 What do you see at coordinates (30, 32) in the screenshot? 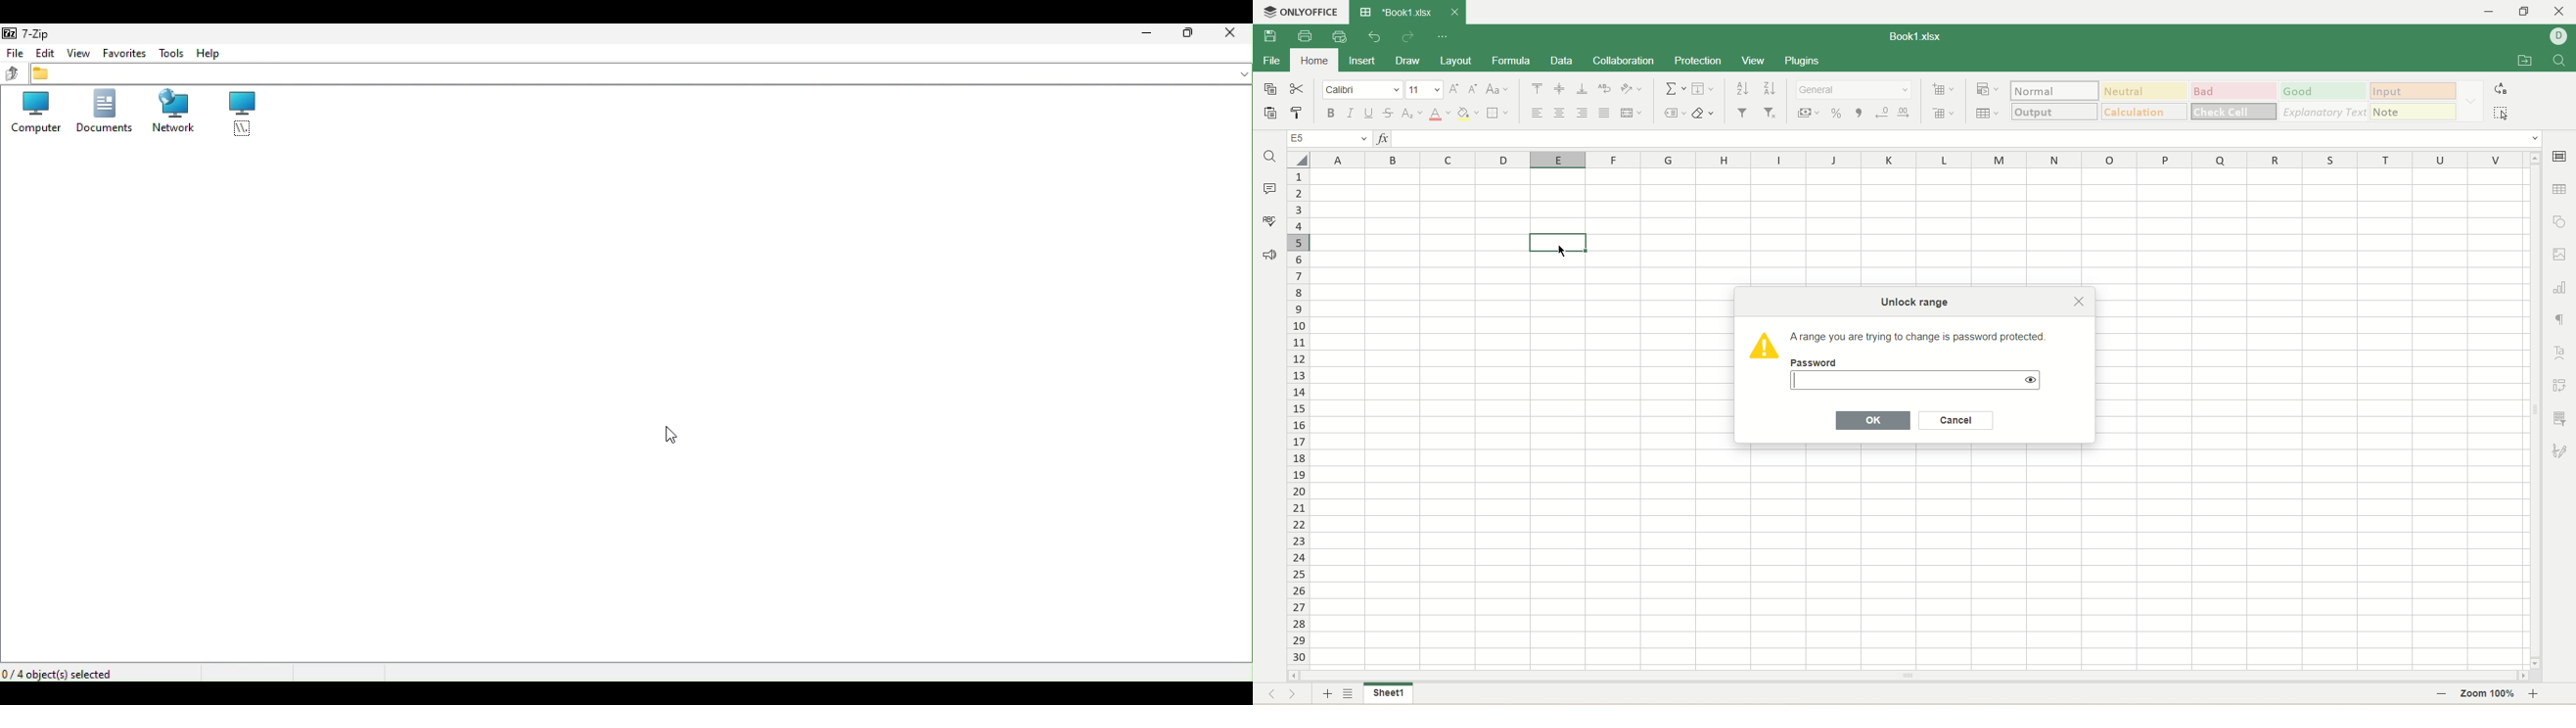
I see `7 zip` at bounding box center [30, 32].